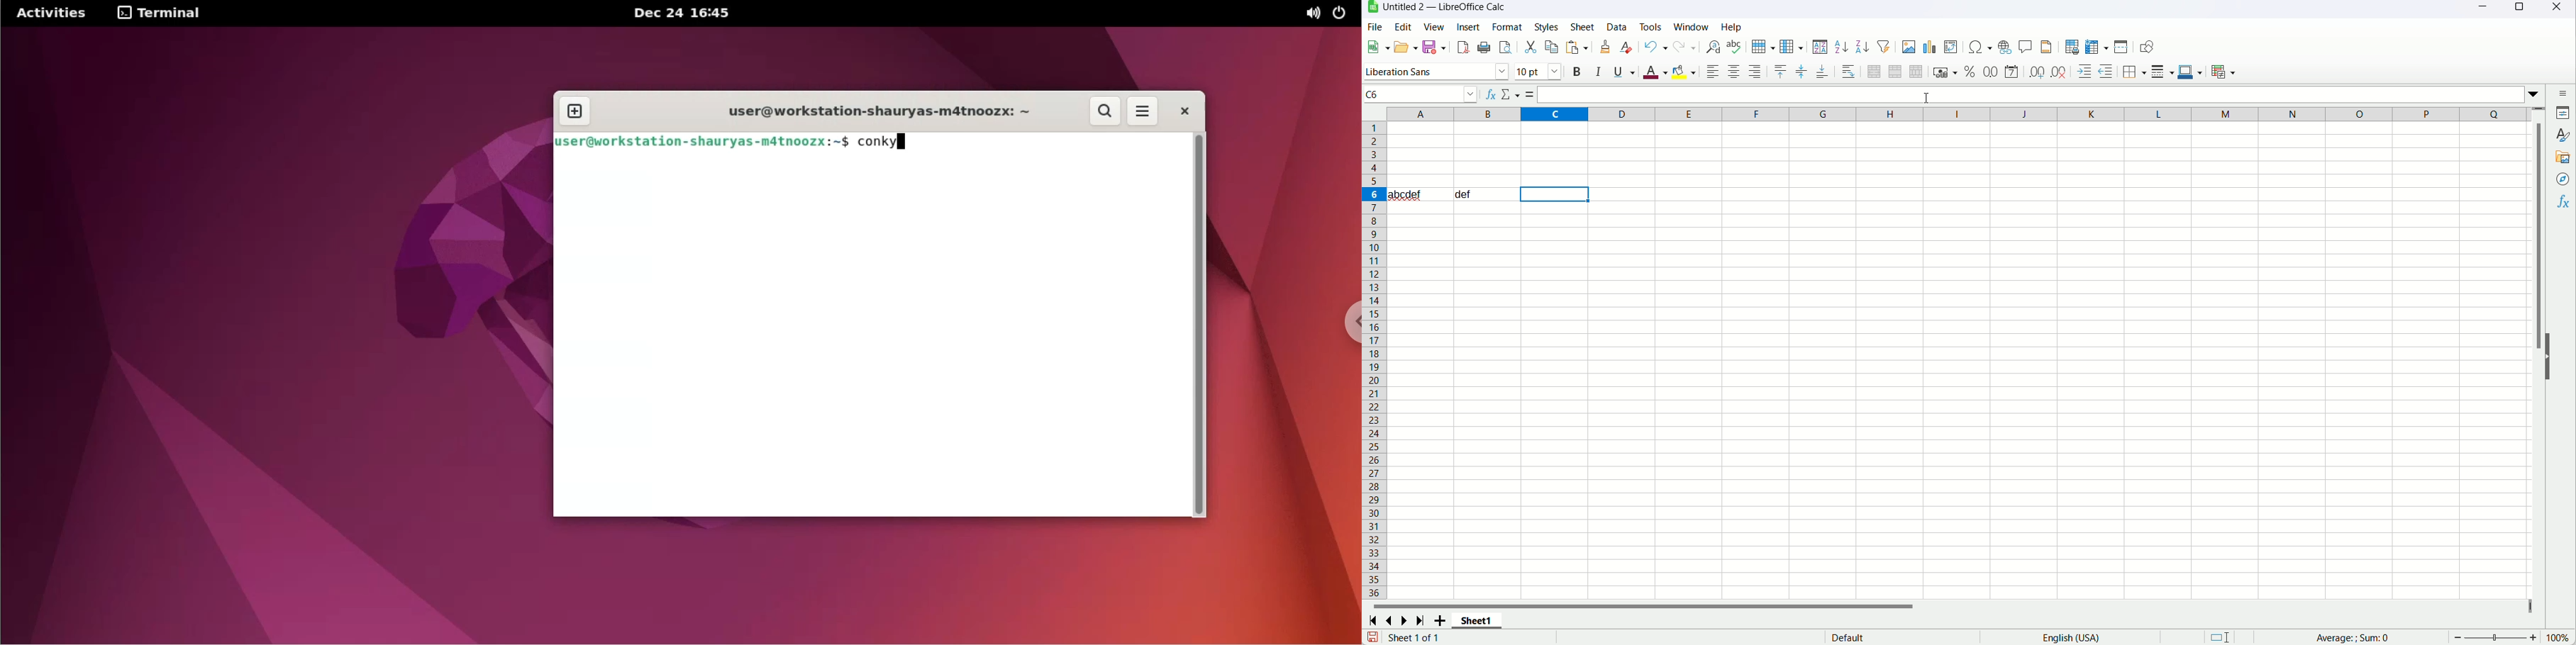  I want to click on undo, so click(1656, 48).